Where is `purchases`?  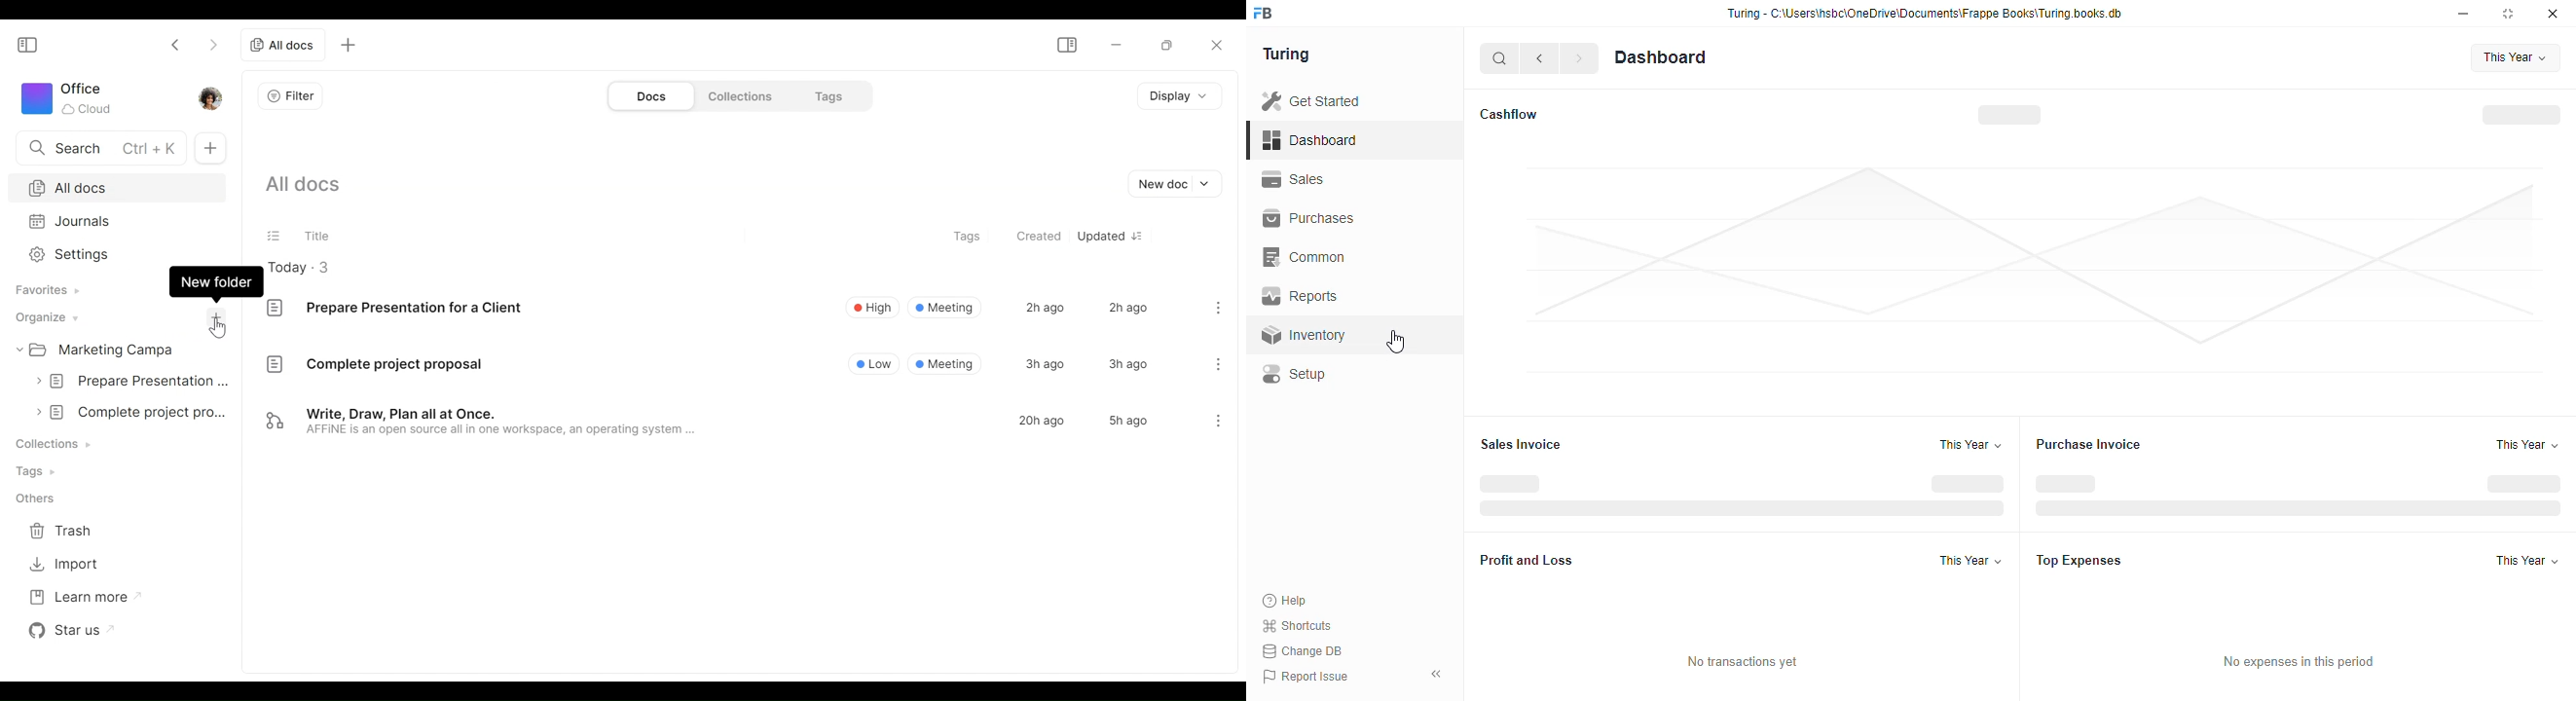
purchases is located at coordinates (1308, 218).